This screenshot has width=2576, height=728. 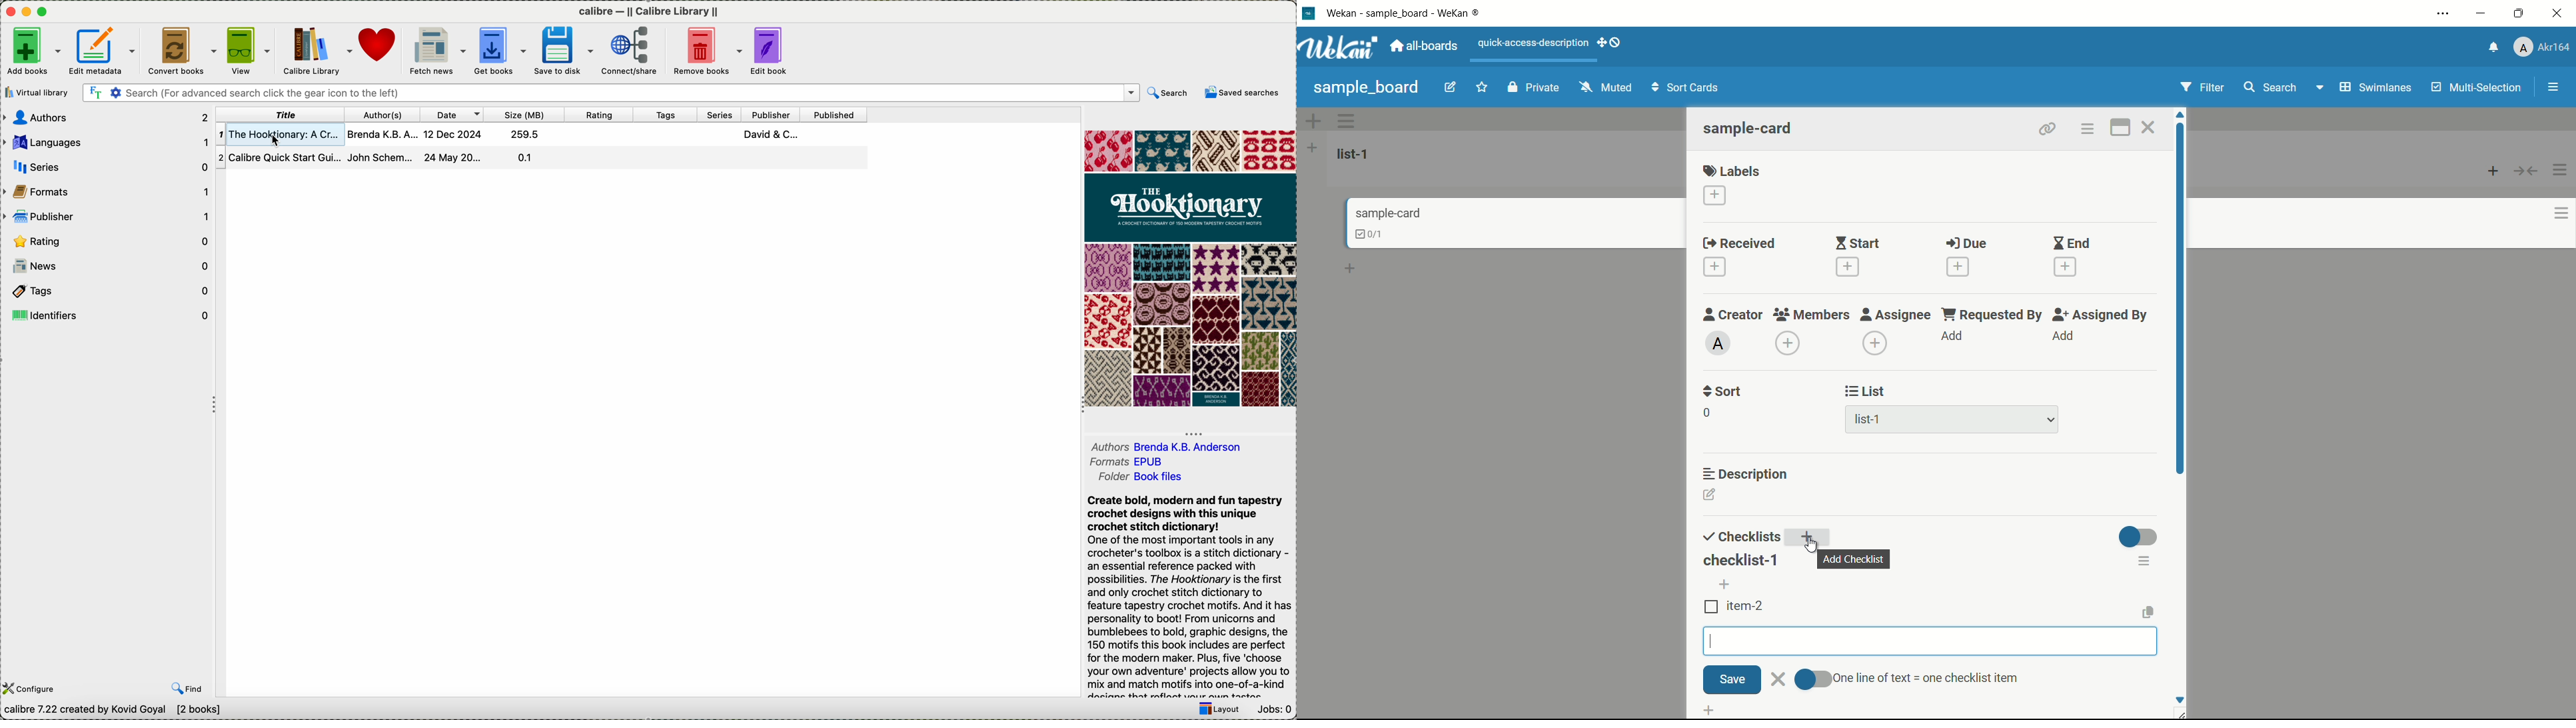 I want to click on layout, so click(x=1216, y=710).